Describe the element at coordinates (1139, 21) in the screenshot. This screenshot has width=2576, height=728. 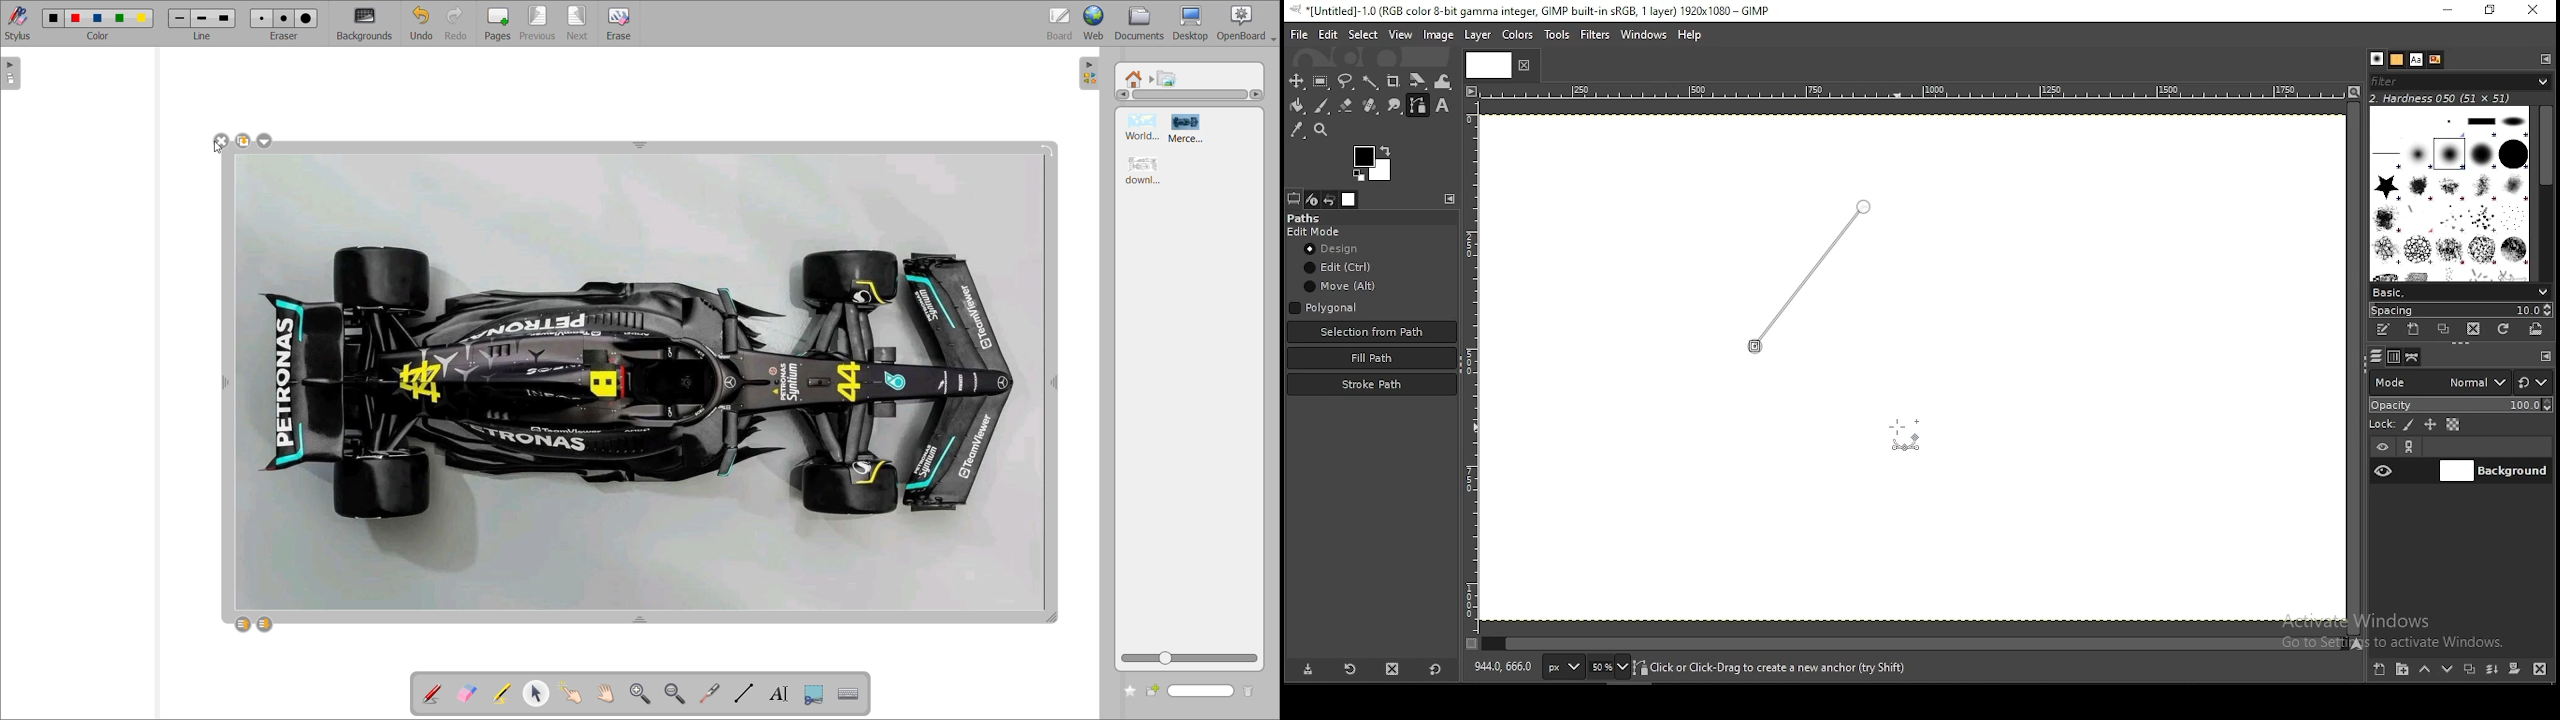
I see `documents` at that location.